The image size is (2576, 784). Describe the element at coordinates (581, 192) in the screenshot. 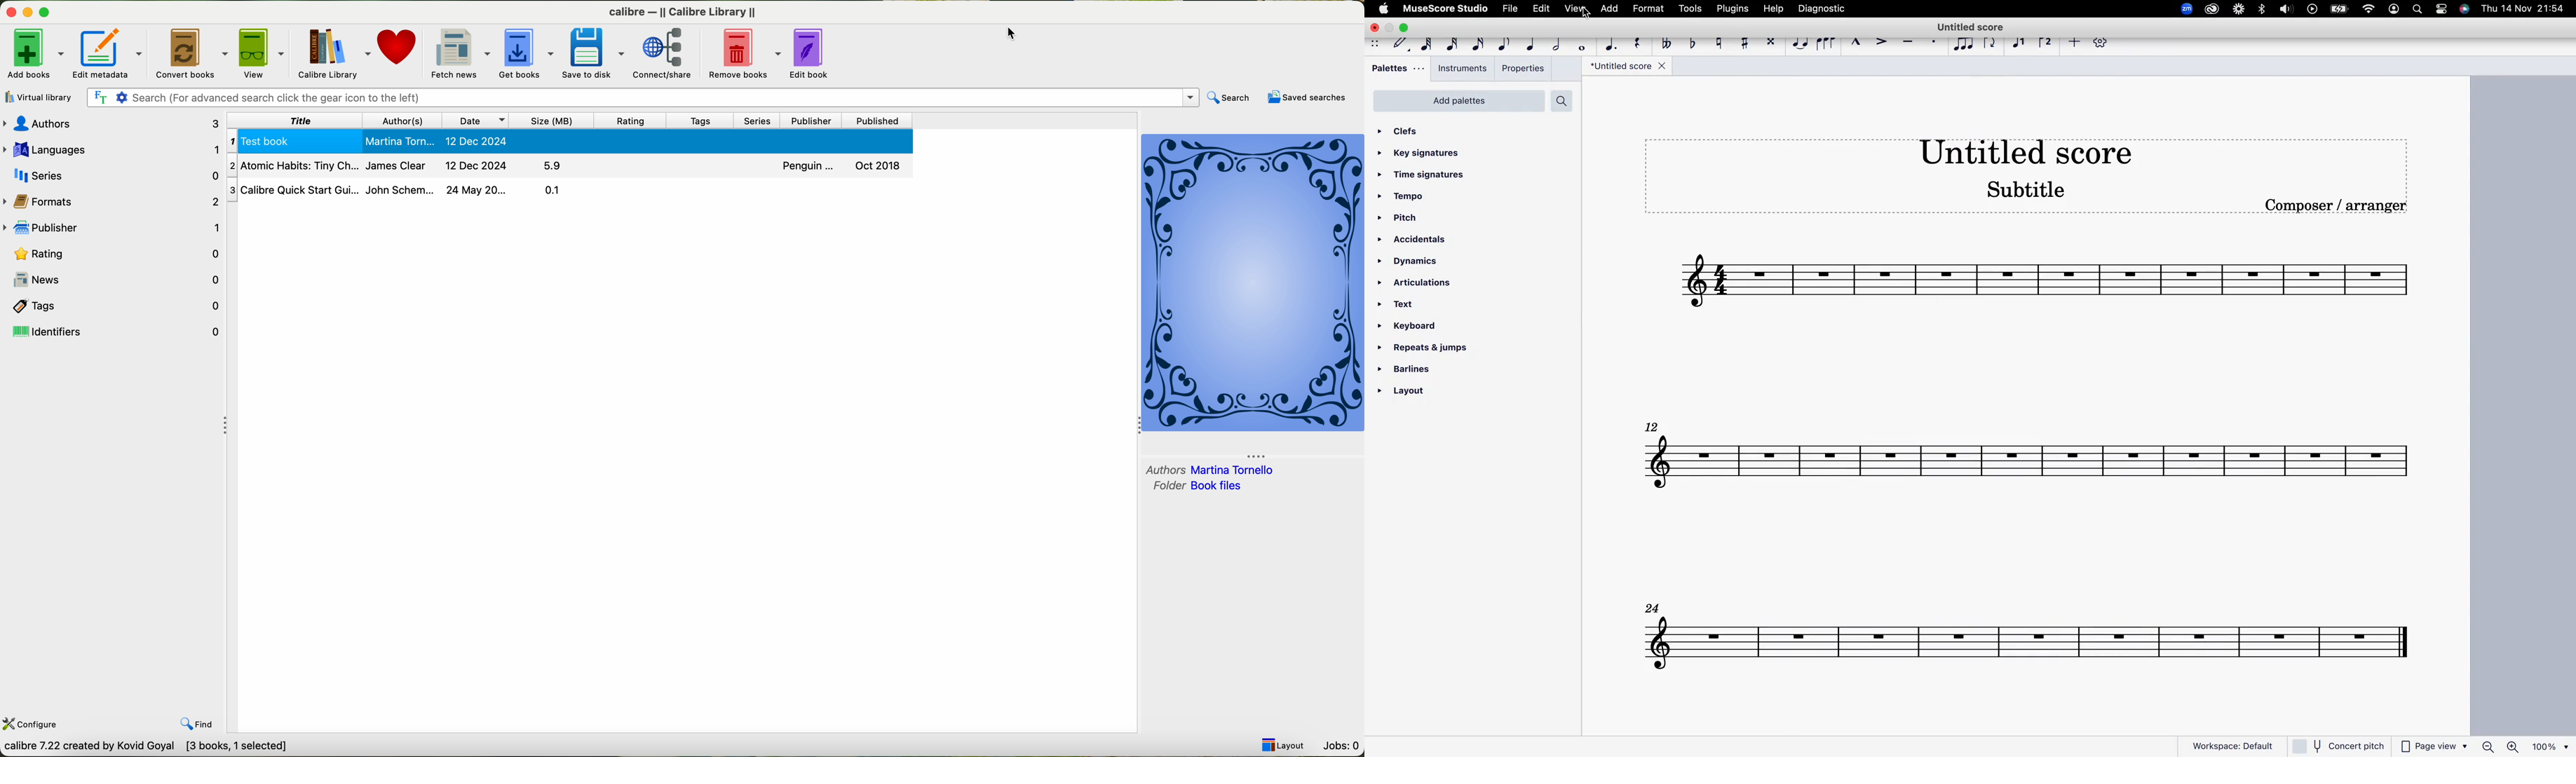

I see `Calibre Quick Start Gu` at that location.